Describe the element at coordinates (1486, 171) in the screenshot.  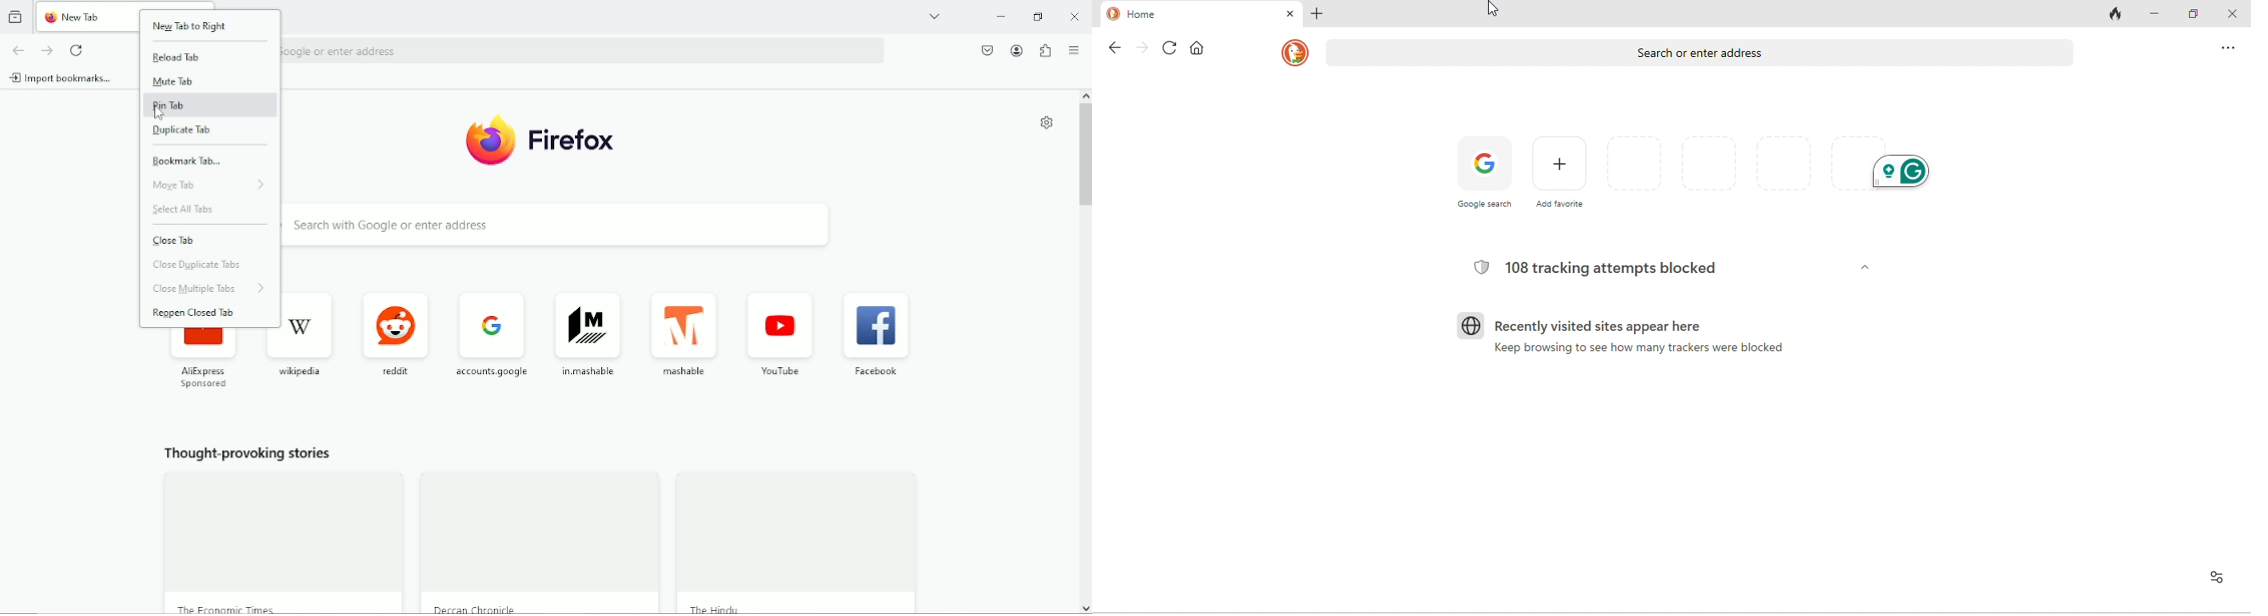
I see `google` at that location.